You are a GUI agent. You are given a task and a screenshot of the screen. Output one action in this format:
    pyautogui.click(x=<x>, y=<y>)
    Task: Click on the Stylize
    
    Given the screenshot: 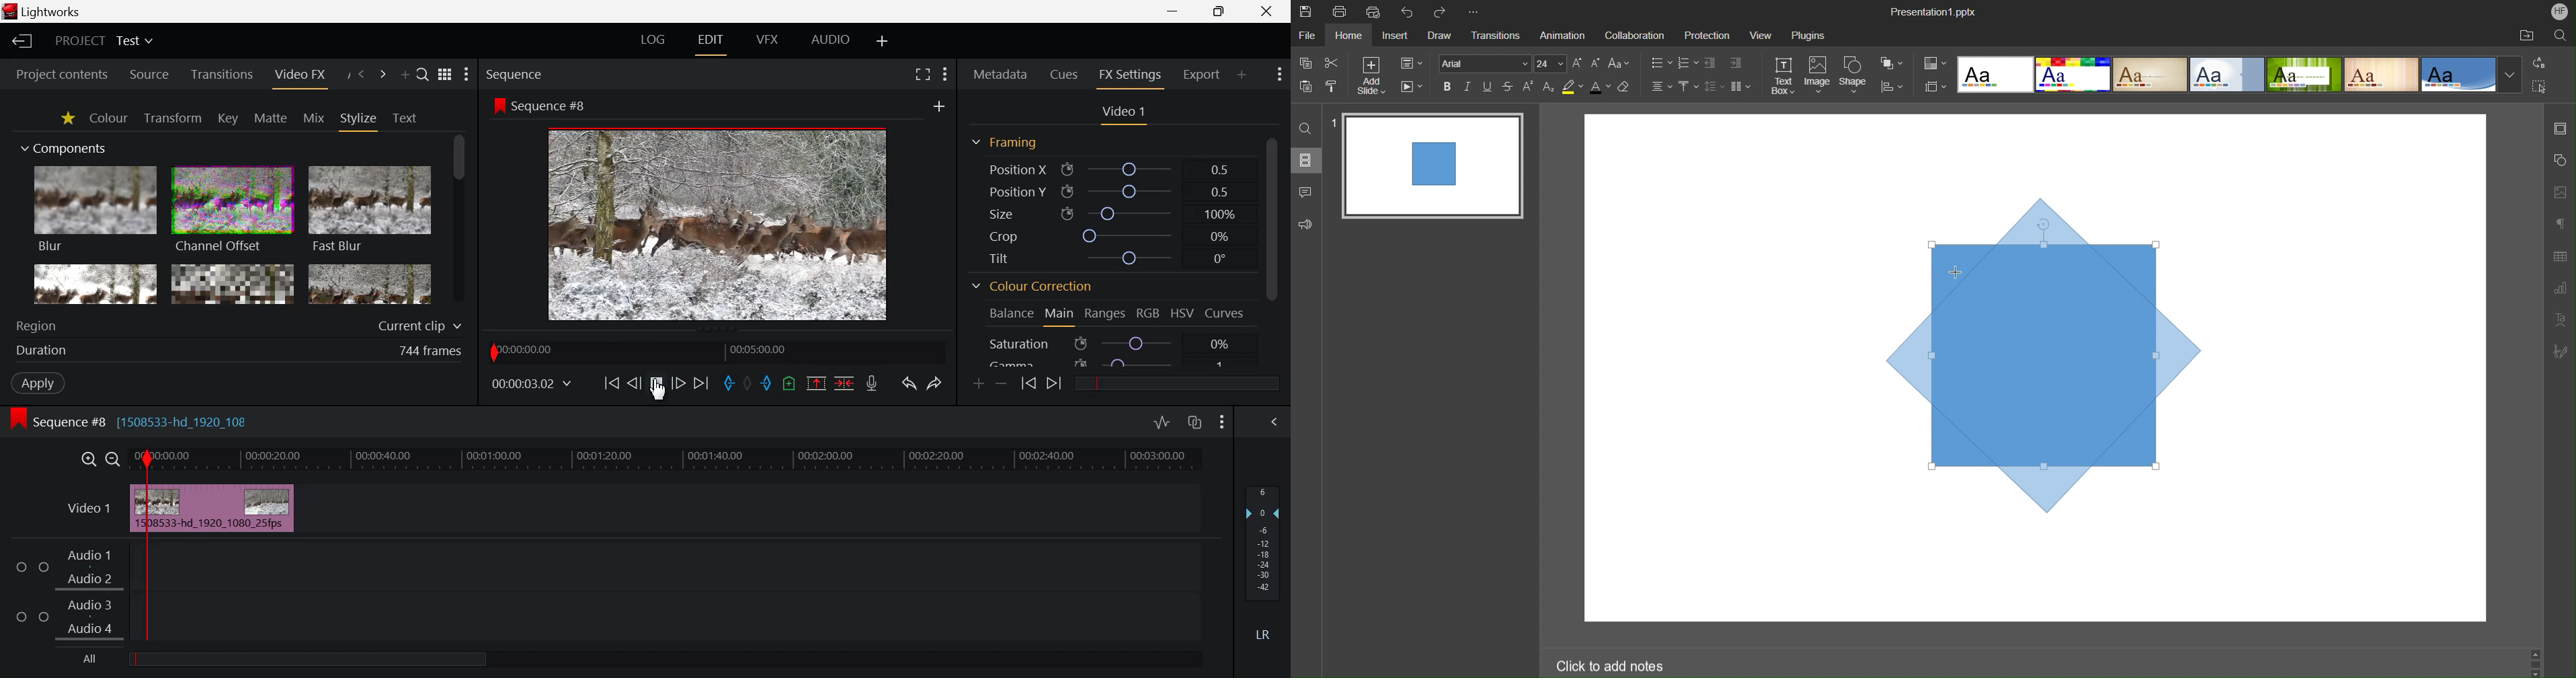 What is the action you would take?
    pyautogui.click(x=360, y=120)
    